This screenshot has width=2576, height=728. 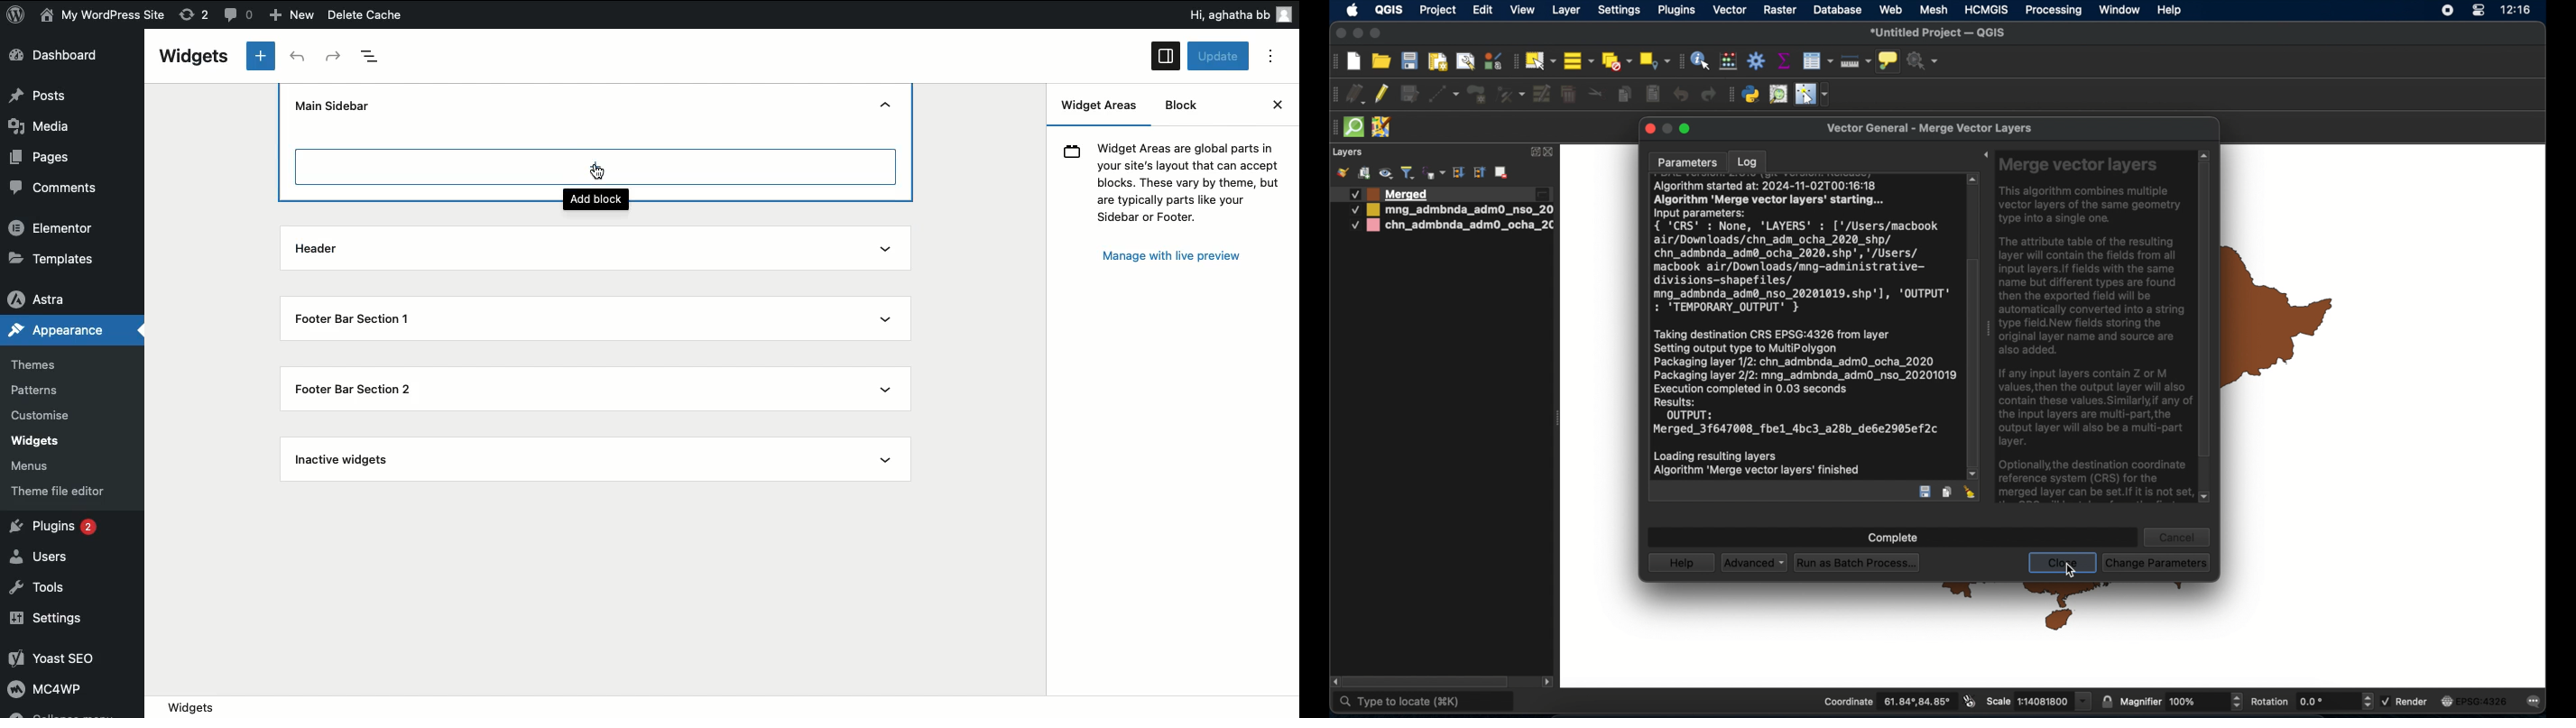 I want to click on Widget areas, so click(x=1103, y=108).